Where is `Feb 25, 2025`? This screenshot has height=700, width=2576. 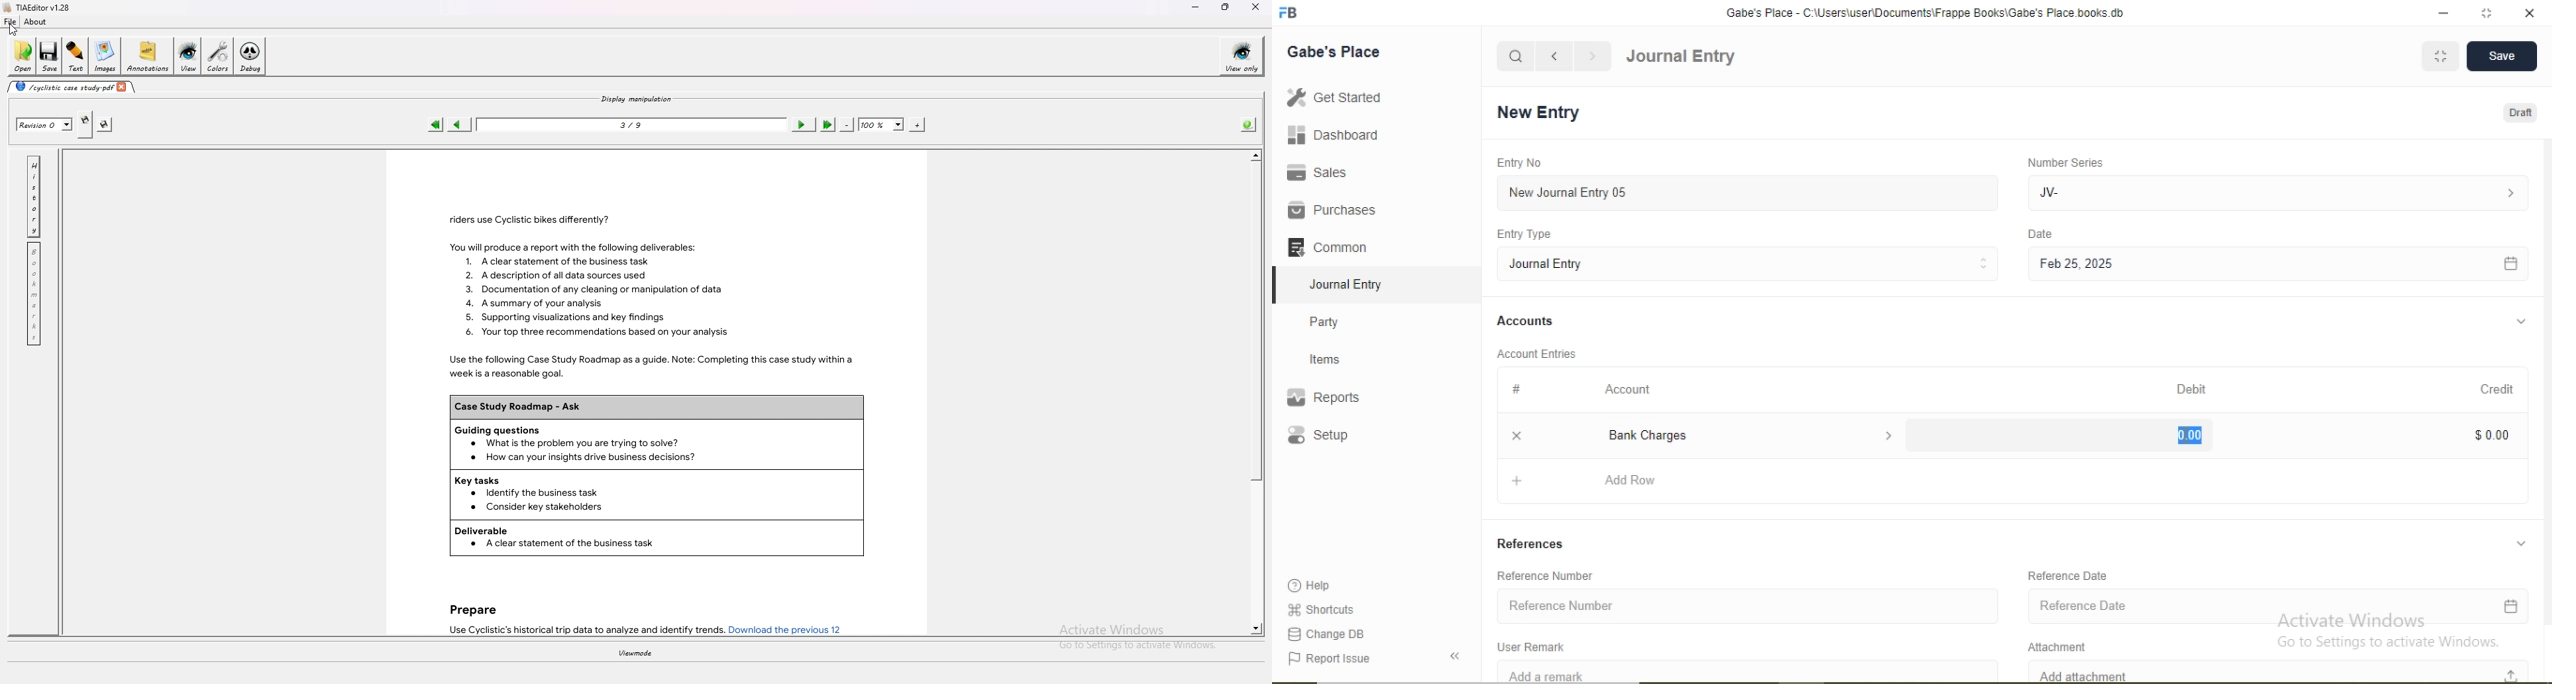 Feb 25, 2025 is located at coordinates (2277, 265).